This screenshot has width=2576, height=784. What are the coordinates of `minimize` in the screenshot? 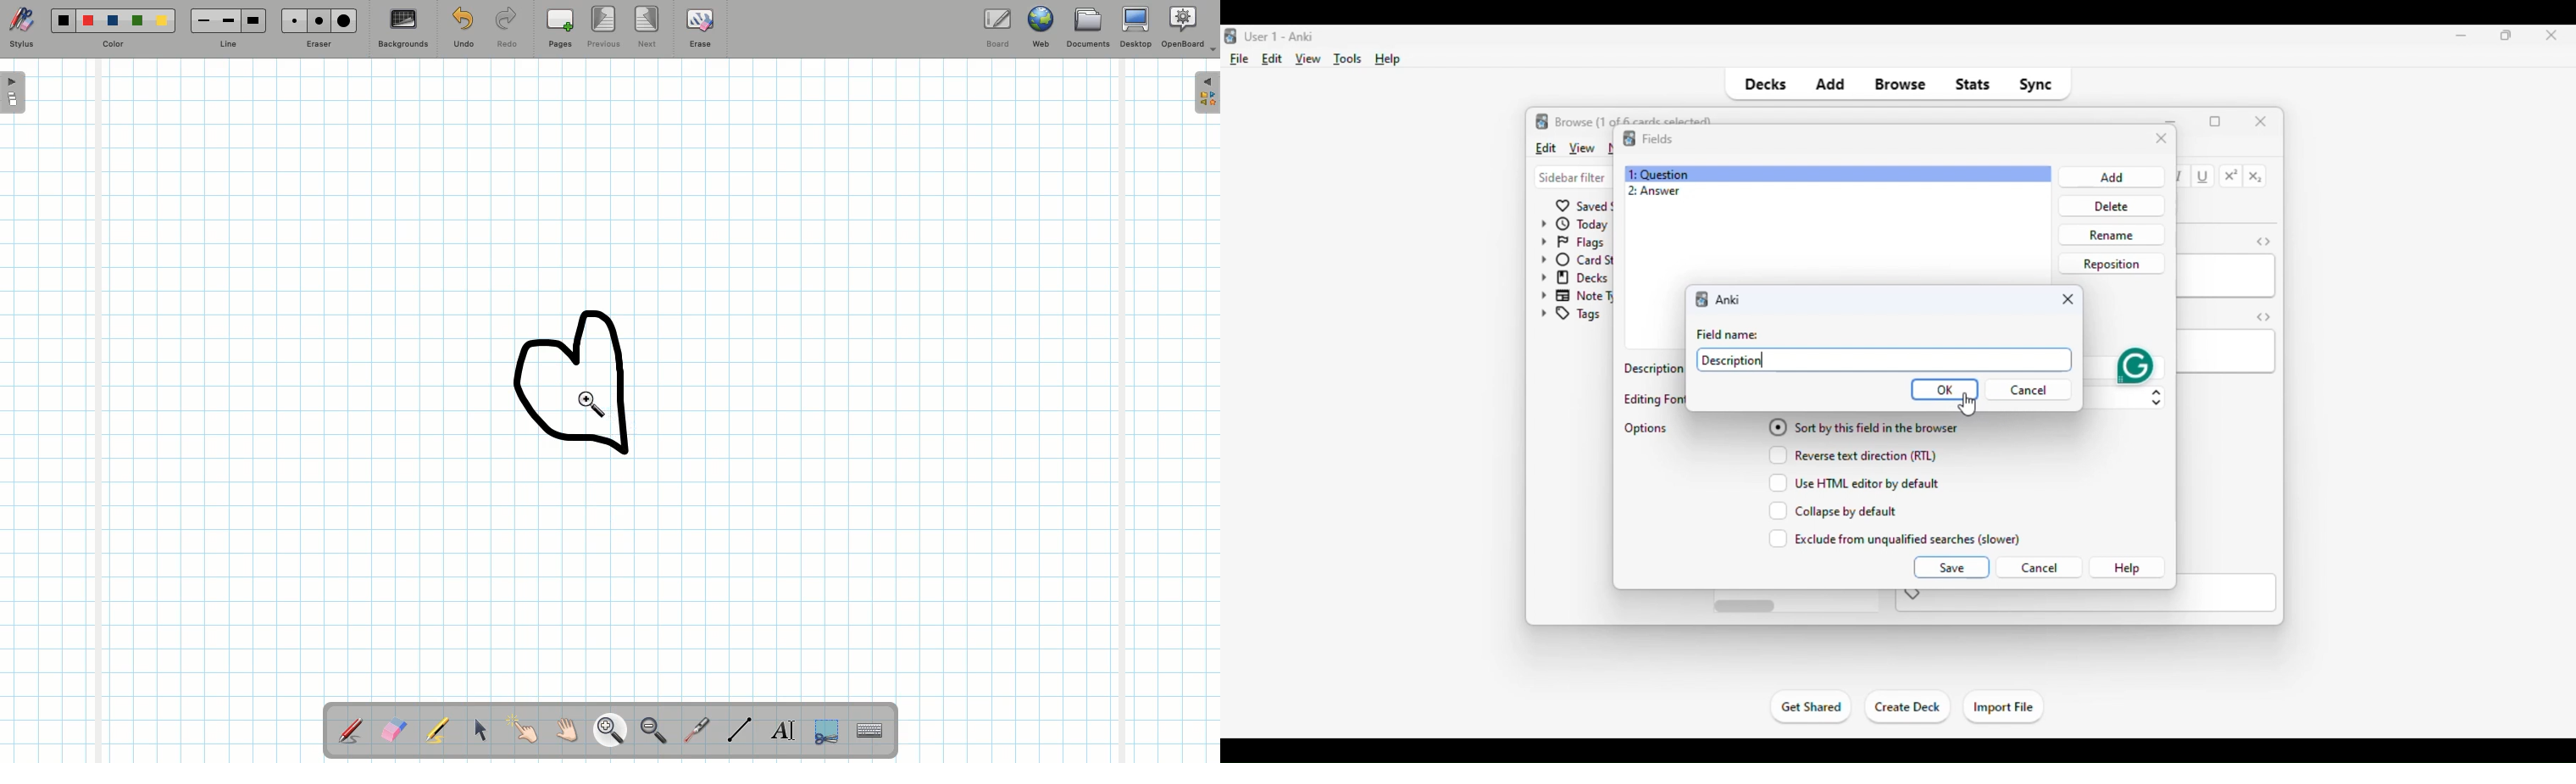 It's located at (2462, 35).